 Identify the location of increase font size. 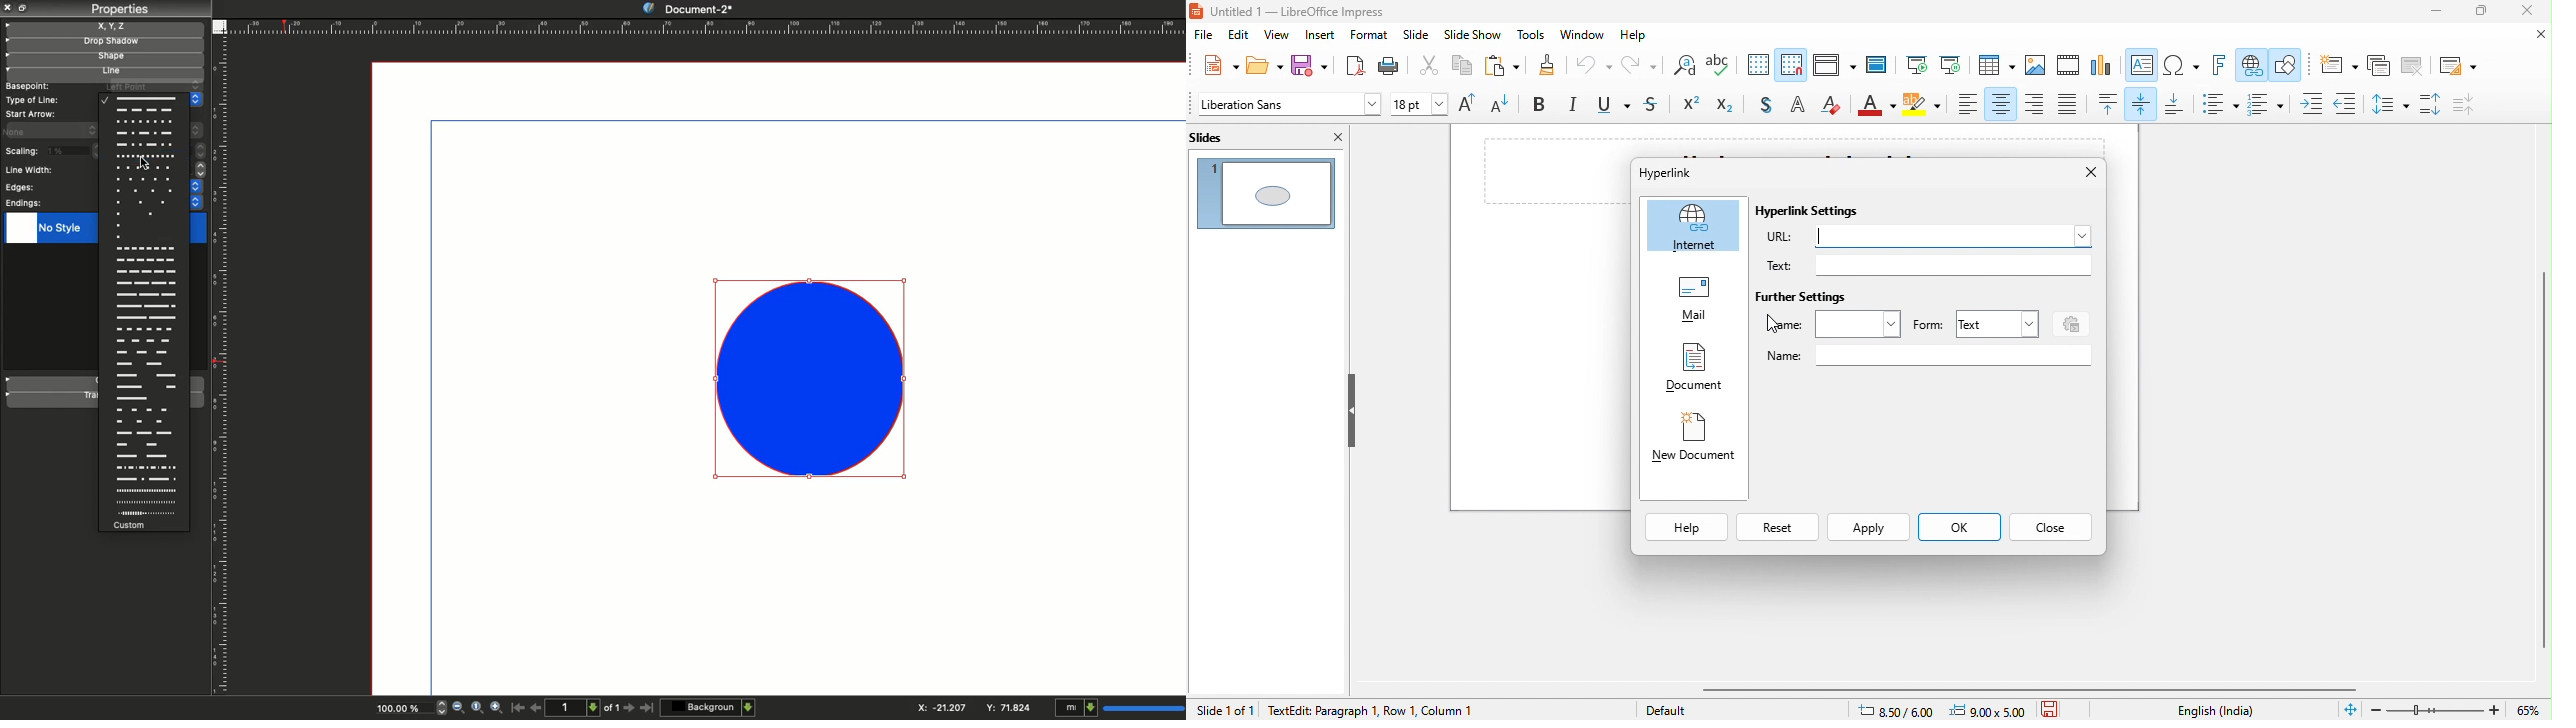
(1471, 105).